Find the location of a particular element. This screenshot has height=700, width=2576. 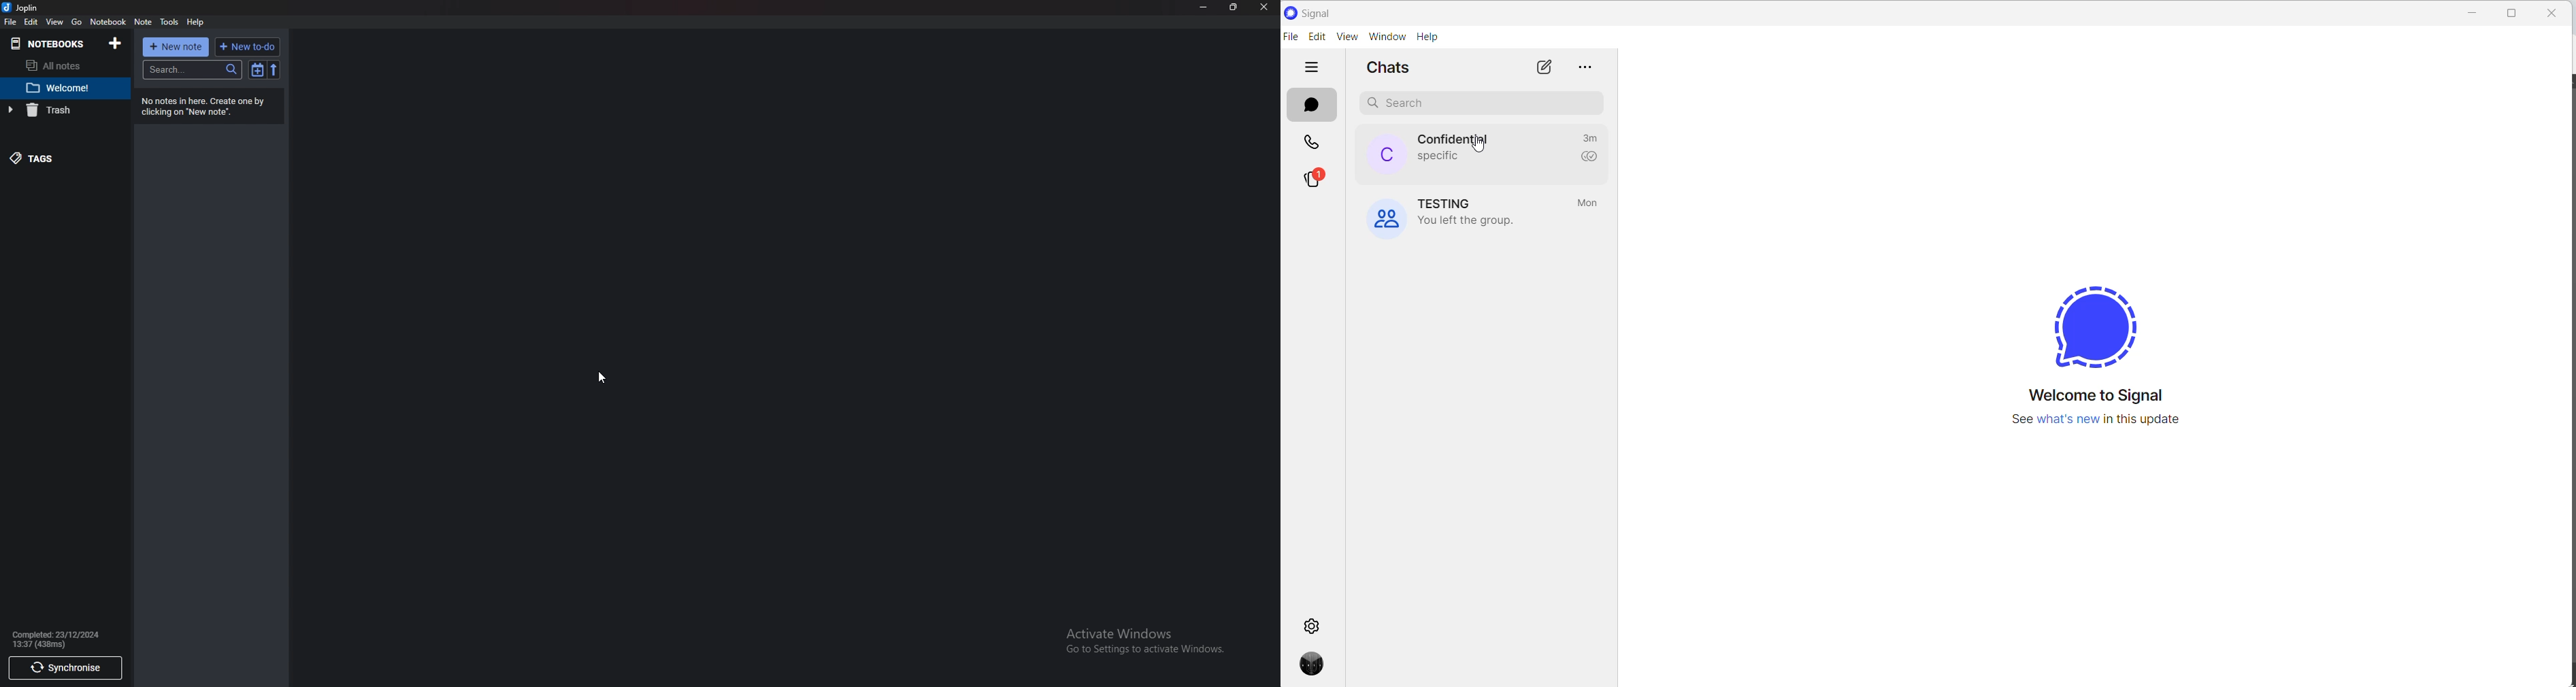

Minimize is located at coordinates (1204, 7).